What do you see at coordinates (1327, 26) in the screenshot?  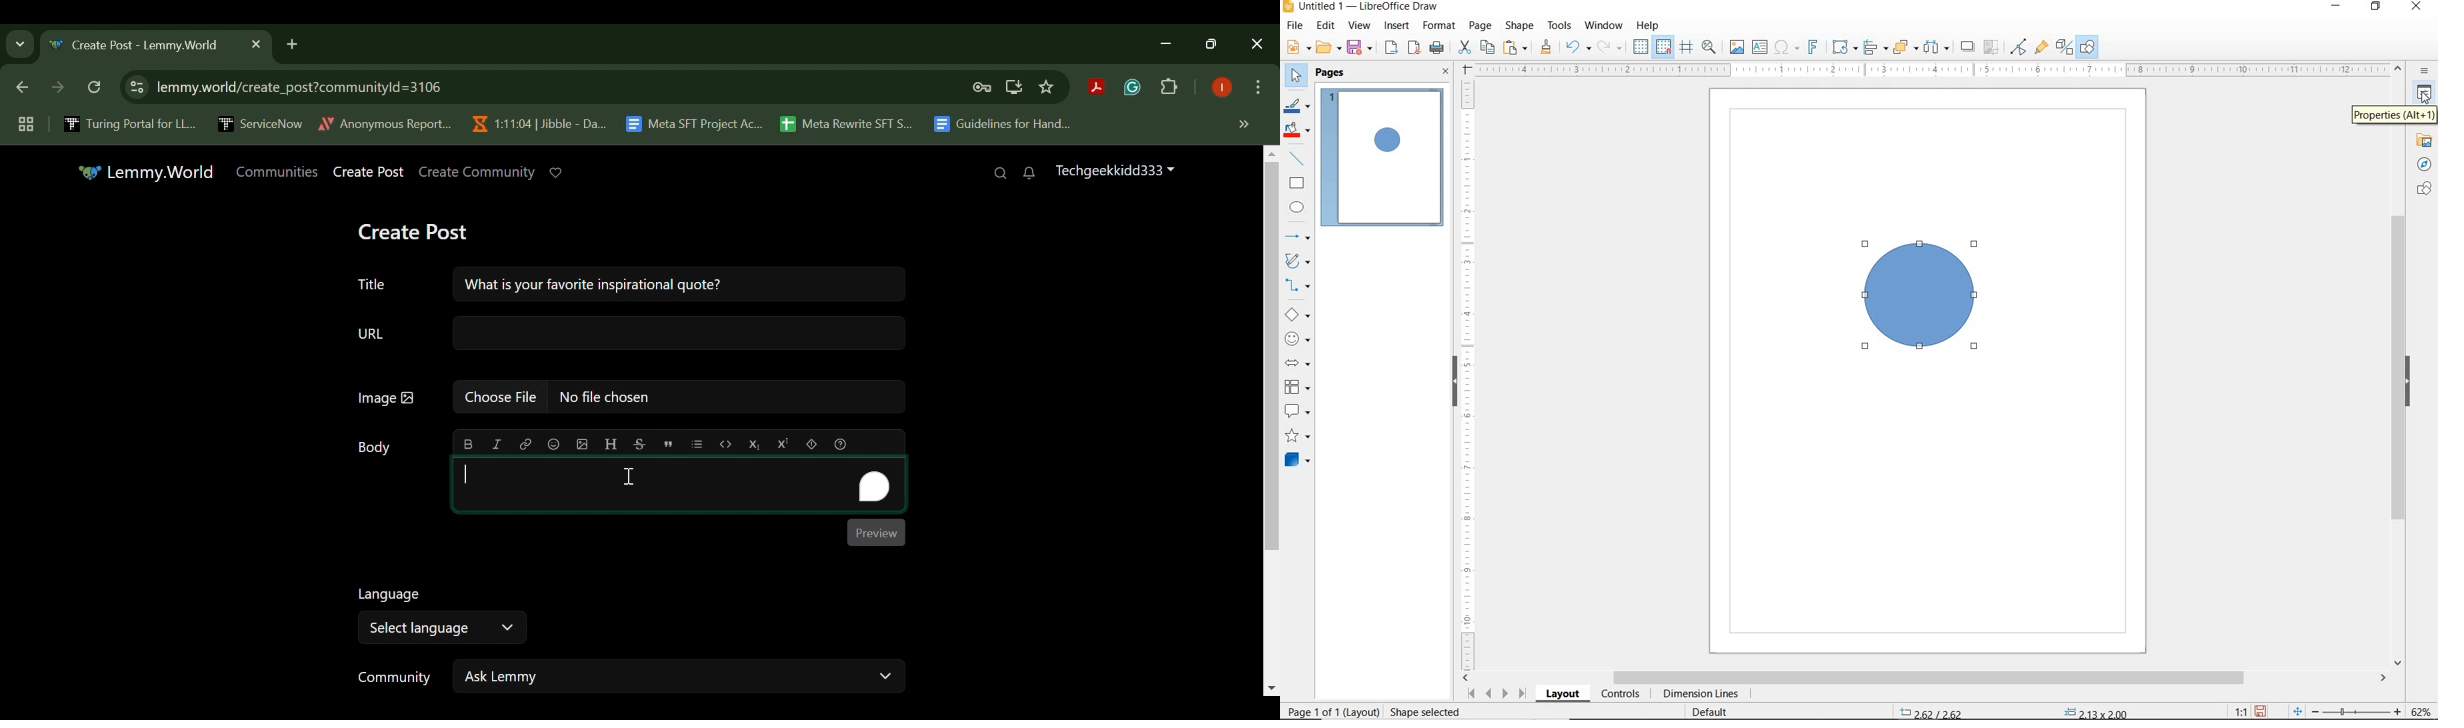 I see `EDIT` at bounding box center [1327, 26].